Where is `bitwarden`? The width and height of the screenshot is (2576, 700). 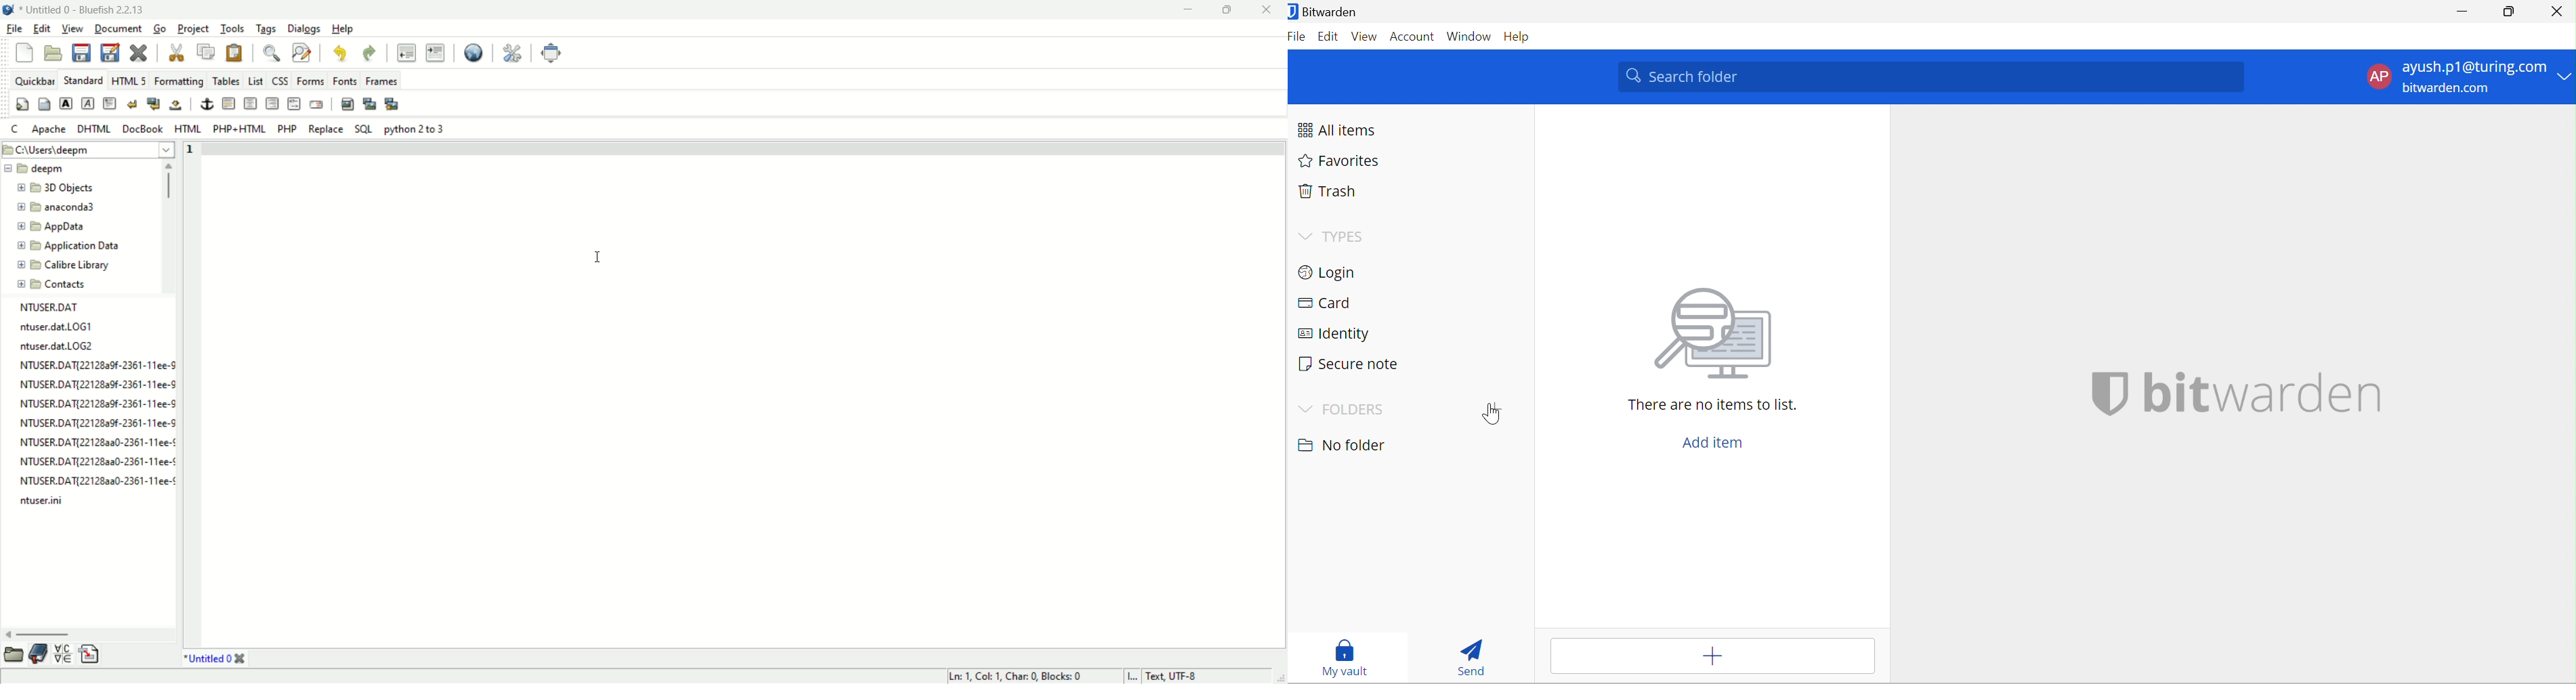
bitwarden is located at coordinates (2238, 393).